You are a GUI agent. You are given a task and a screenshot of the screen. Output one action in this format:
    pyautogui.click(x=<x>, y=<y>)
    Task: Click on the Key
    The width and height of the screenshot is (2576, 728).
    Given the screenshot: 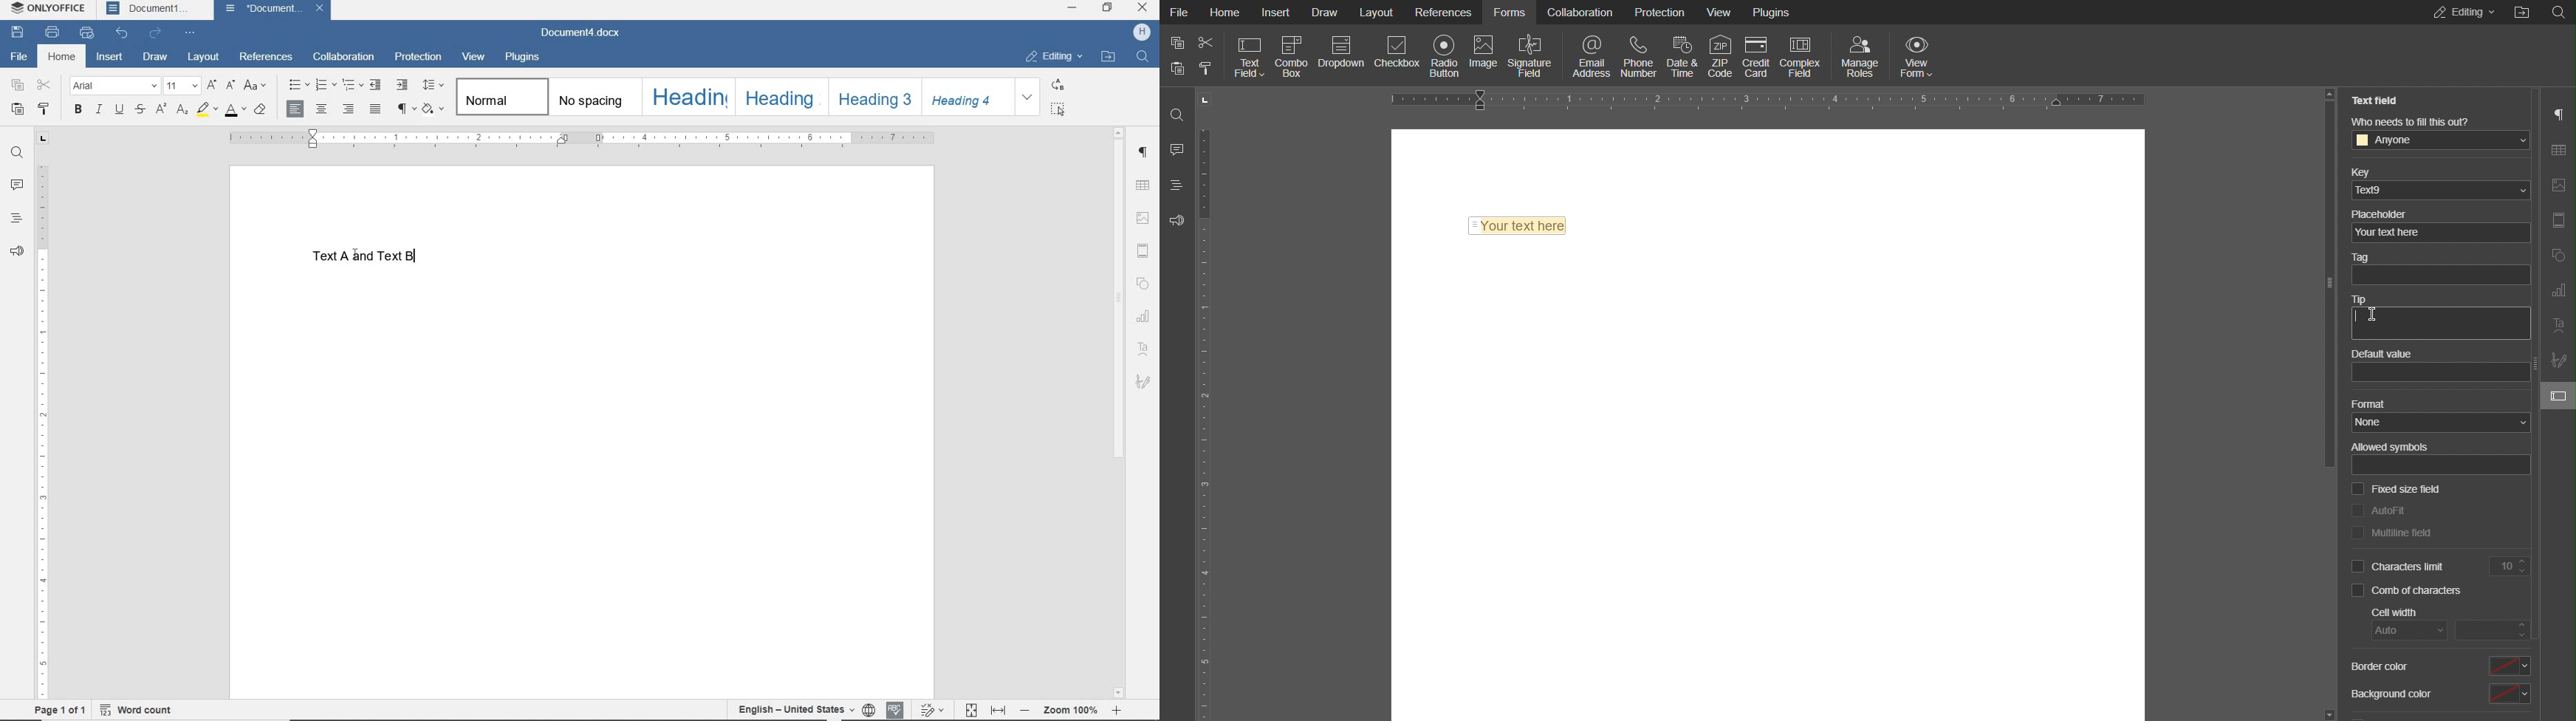 What is the action you would take?
    pyautogui.click(x=2369, y=171)
    